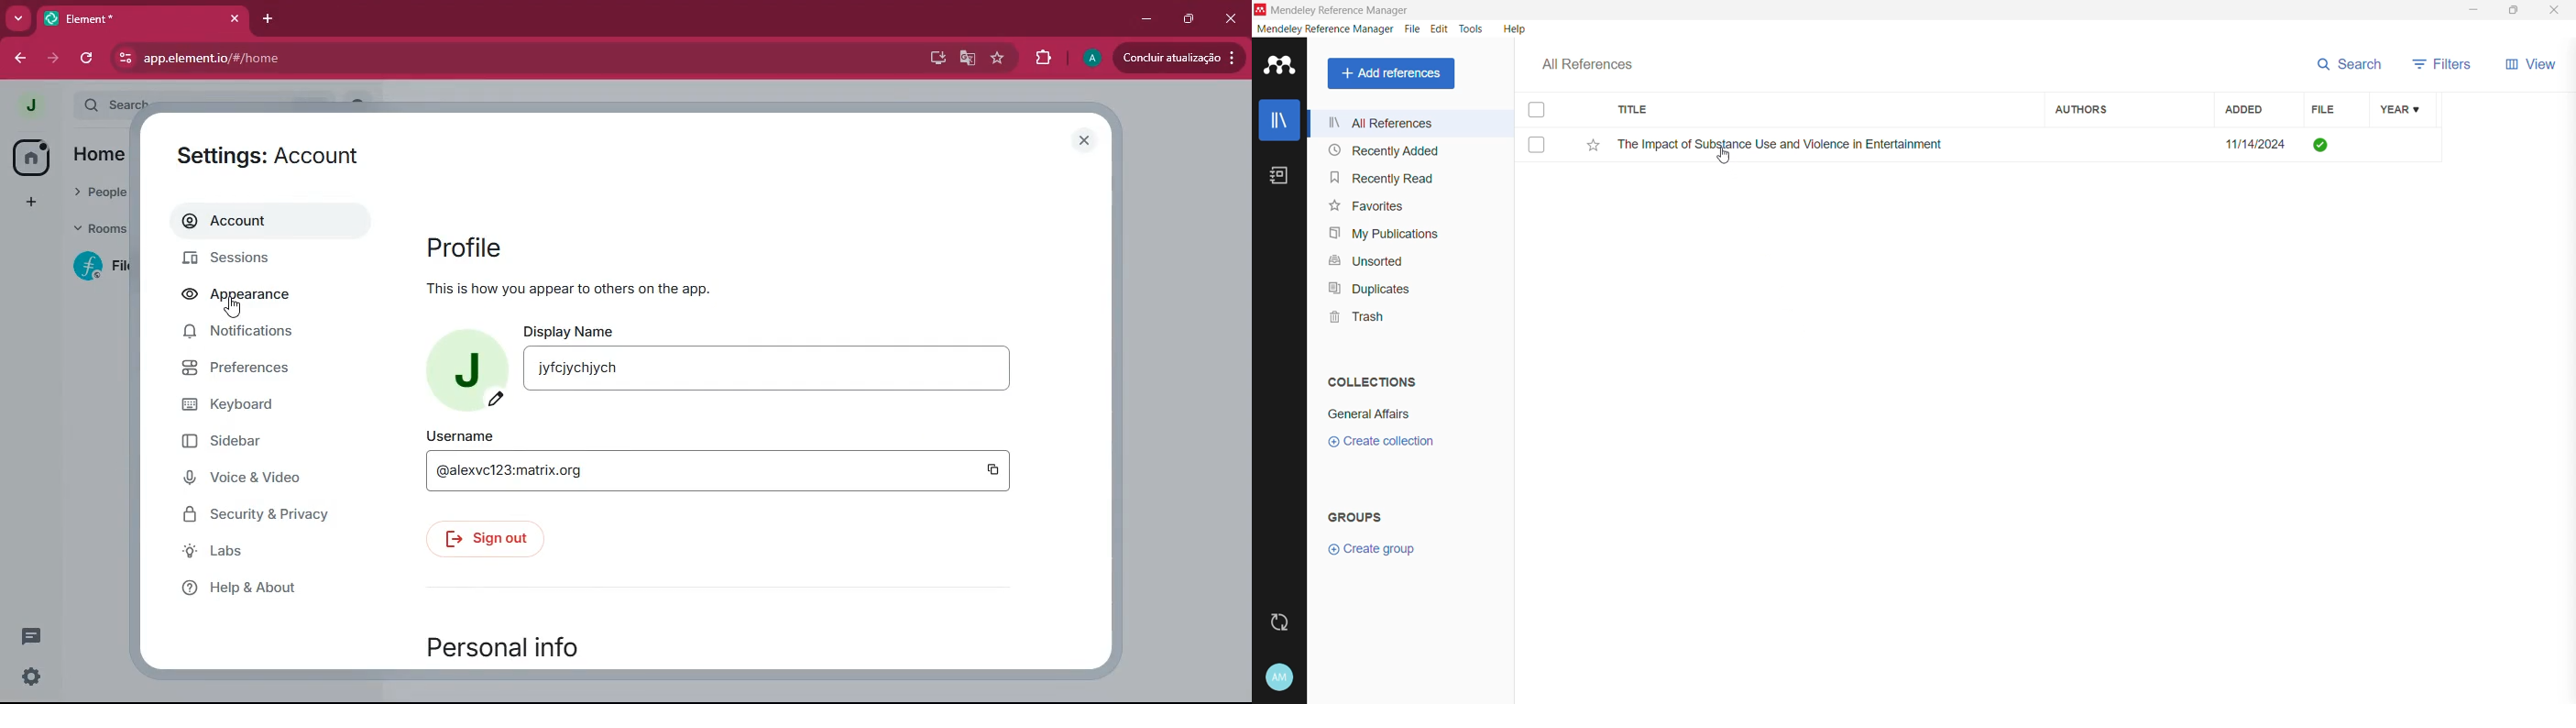 The image size is (2576, 728). What do you see at coordinates (1544, 126) in the screenshot?
I see `Click to select item(s)` at bounding box center [1544, 126].